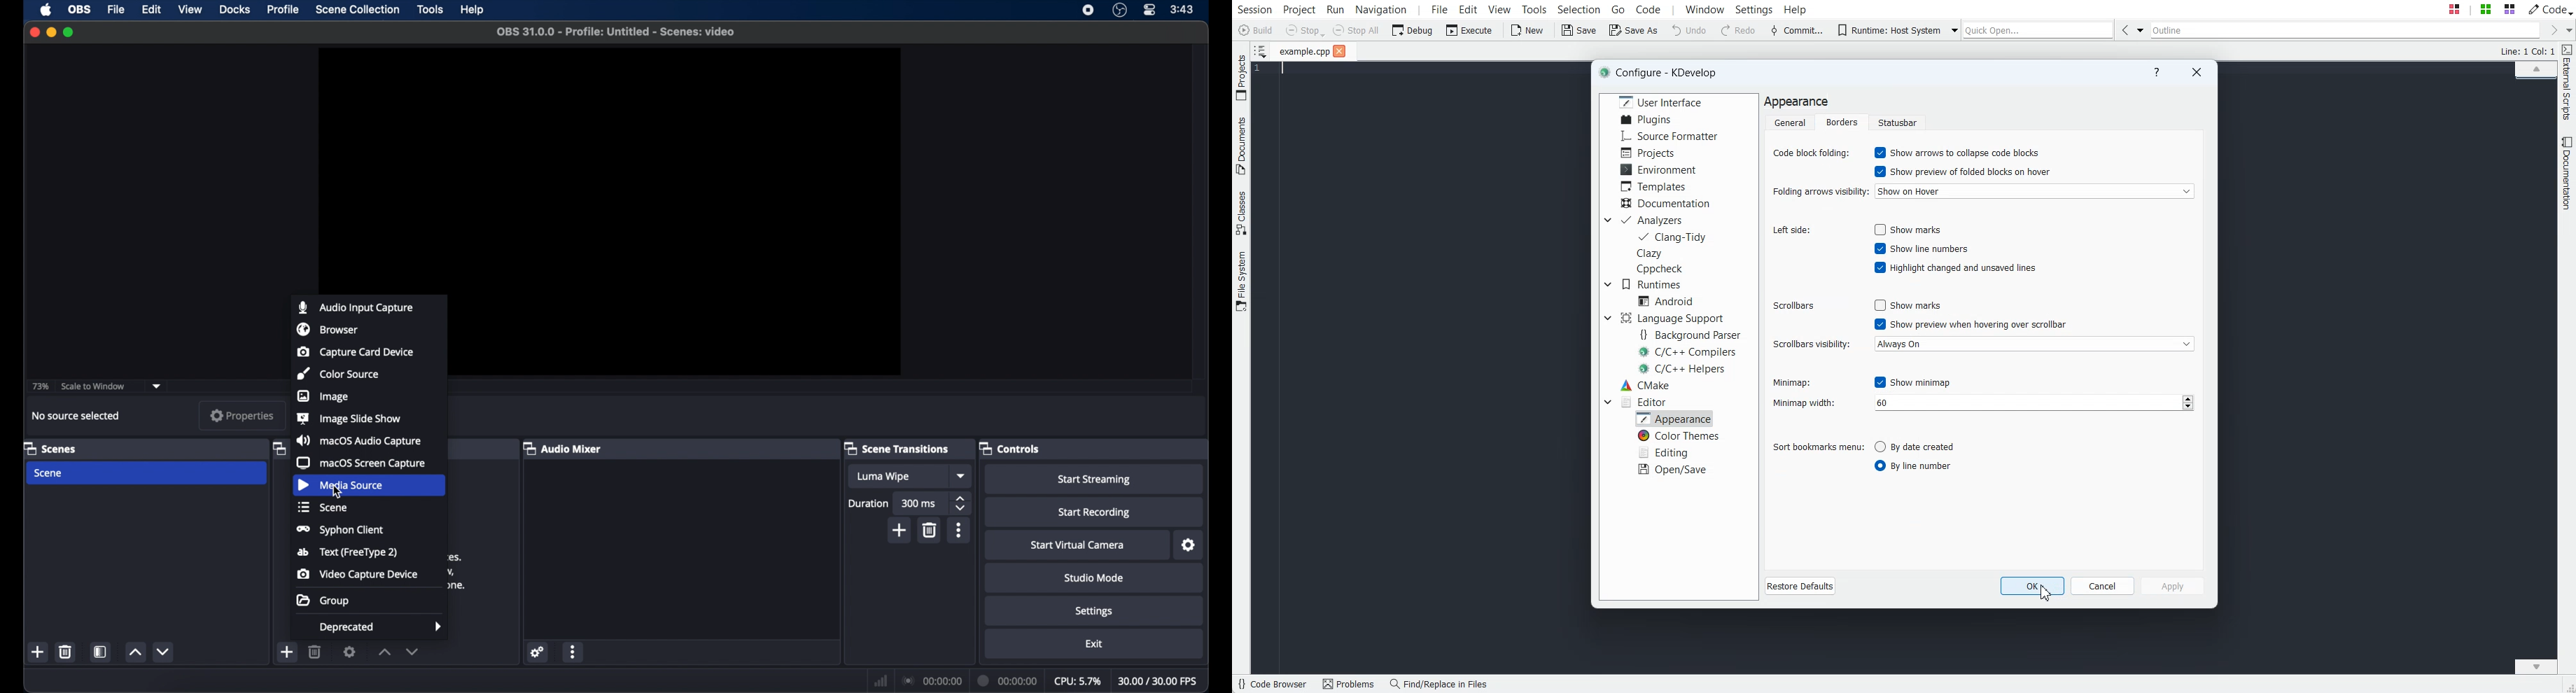 The width and height of the screenshot is (2576, 700). I want to click on decrement, so click(164, 651).